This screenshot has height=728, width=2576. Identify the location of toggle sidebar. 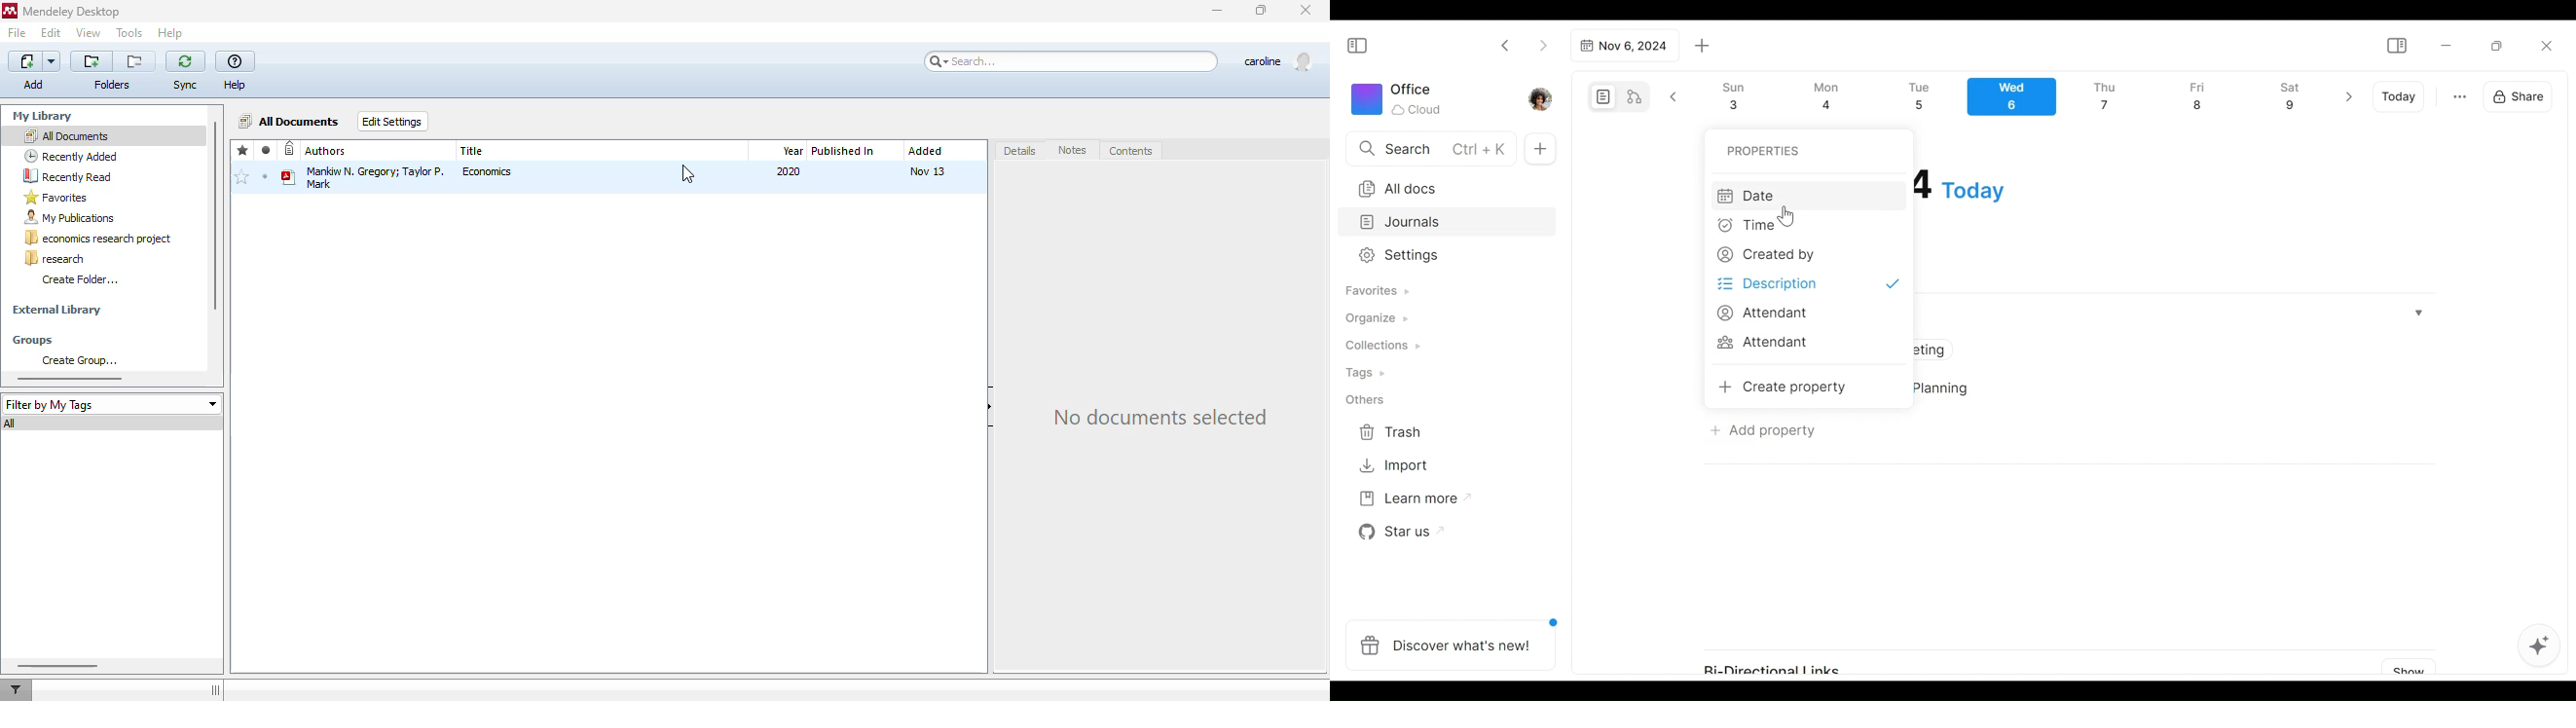
(217, 690).